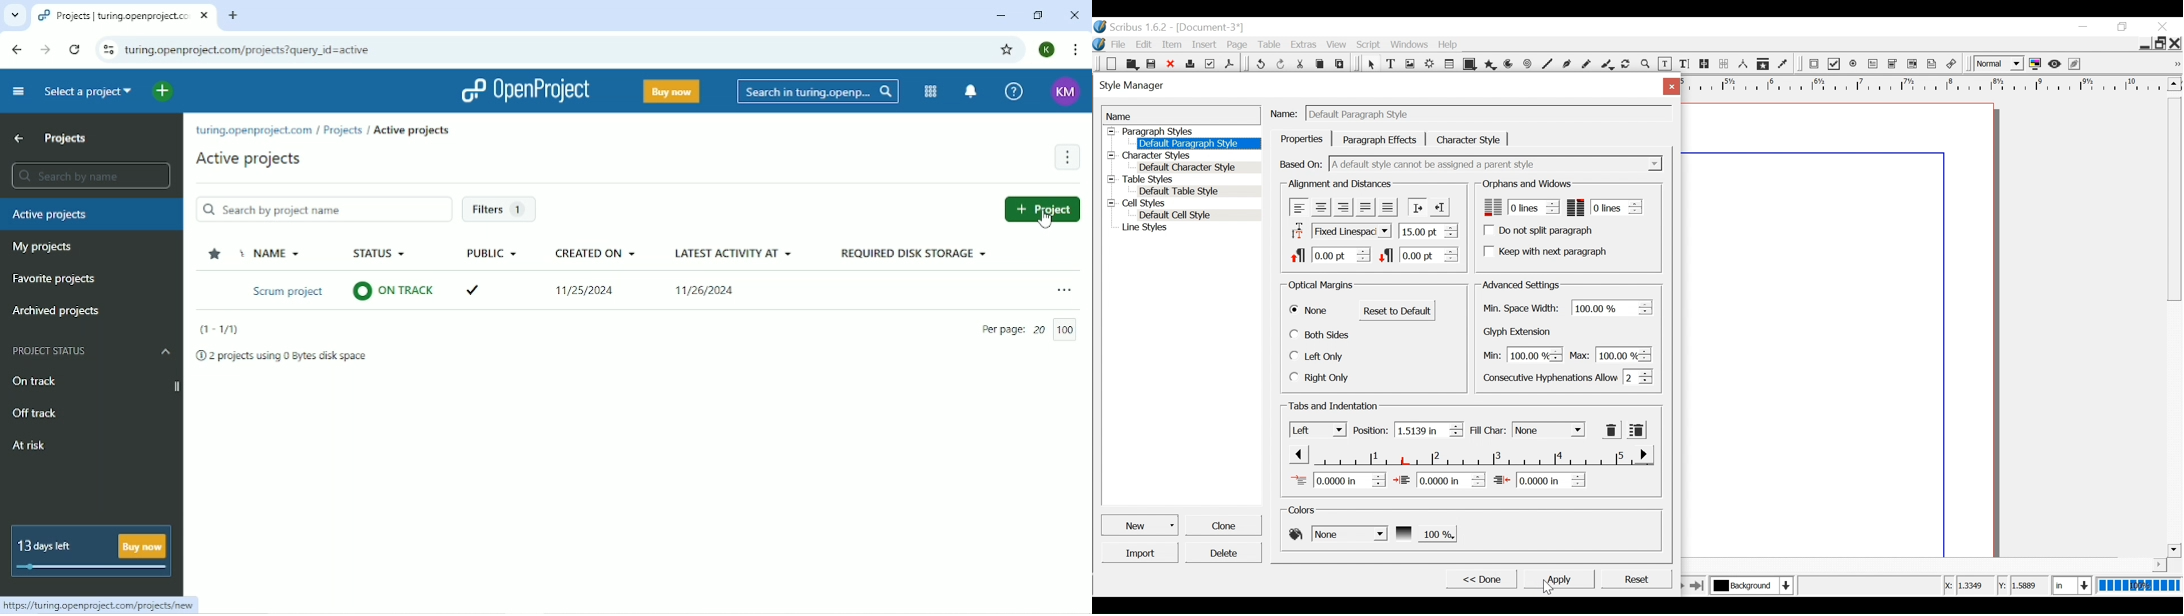 The width and height of the screenshot is (2184, 616). Describe the element at coordinates (20, 88) in the screenshot. I see `Collpase project menu` at that location.